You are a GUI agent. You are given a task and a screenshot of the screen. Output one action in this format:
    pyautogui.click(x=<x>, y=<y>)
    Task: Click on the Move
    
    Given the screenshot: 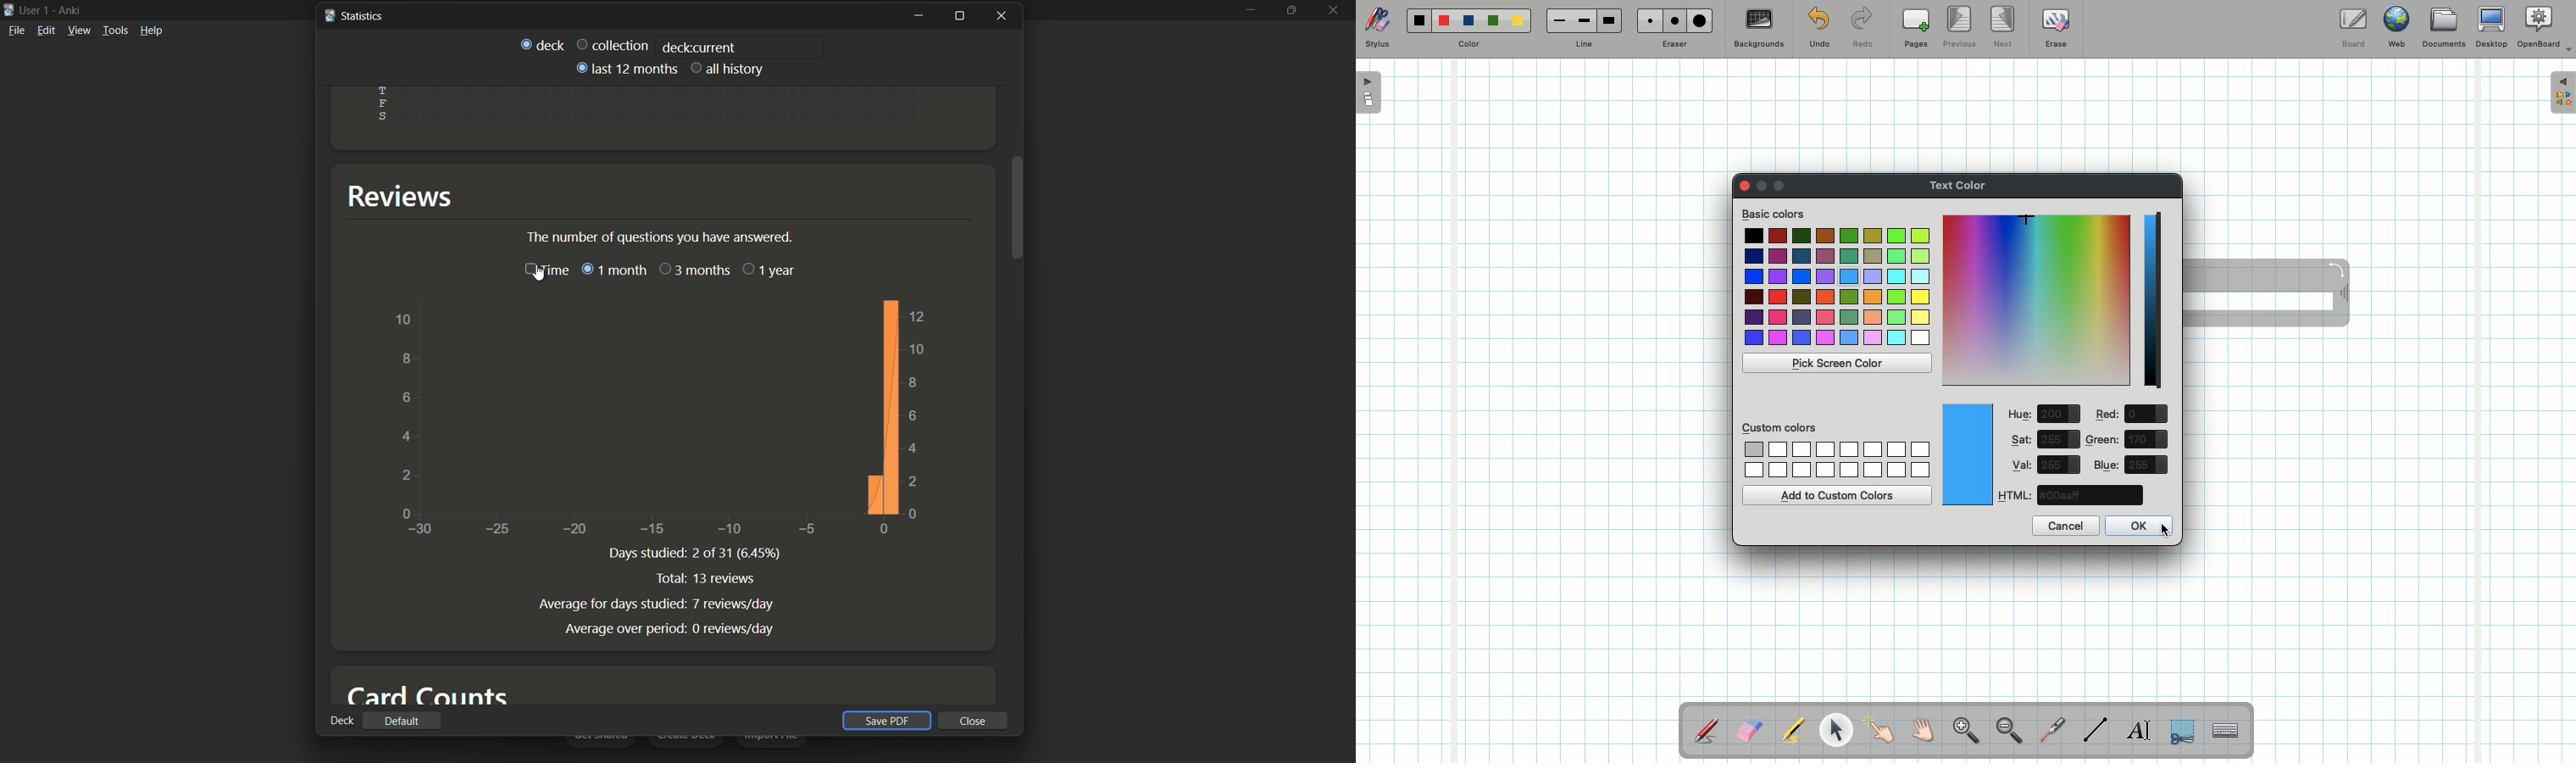 What is the action you would take?
    pyautogui.click(x=2342, y=295)
    